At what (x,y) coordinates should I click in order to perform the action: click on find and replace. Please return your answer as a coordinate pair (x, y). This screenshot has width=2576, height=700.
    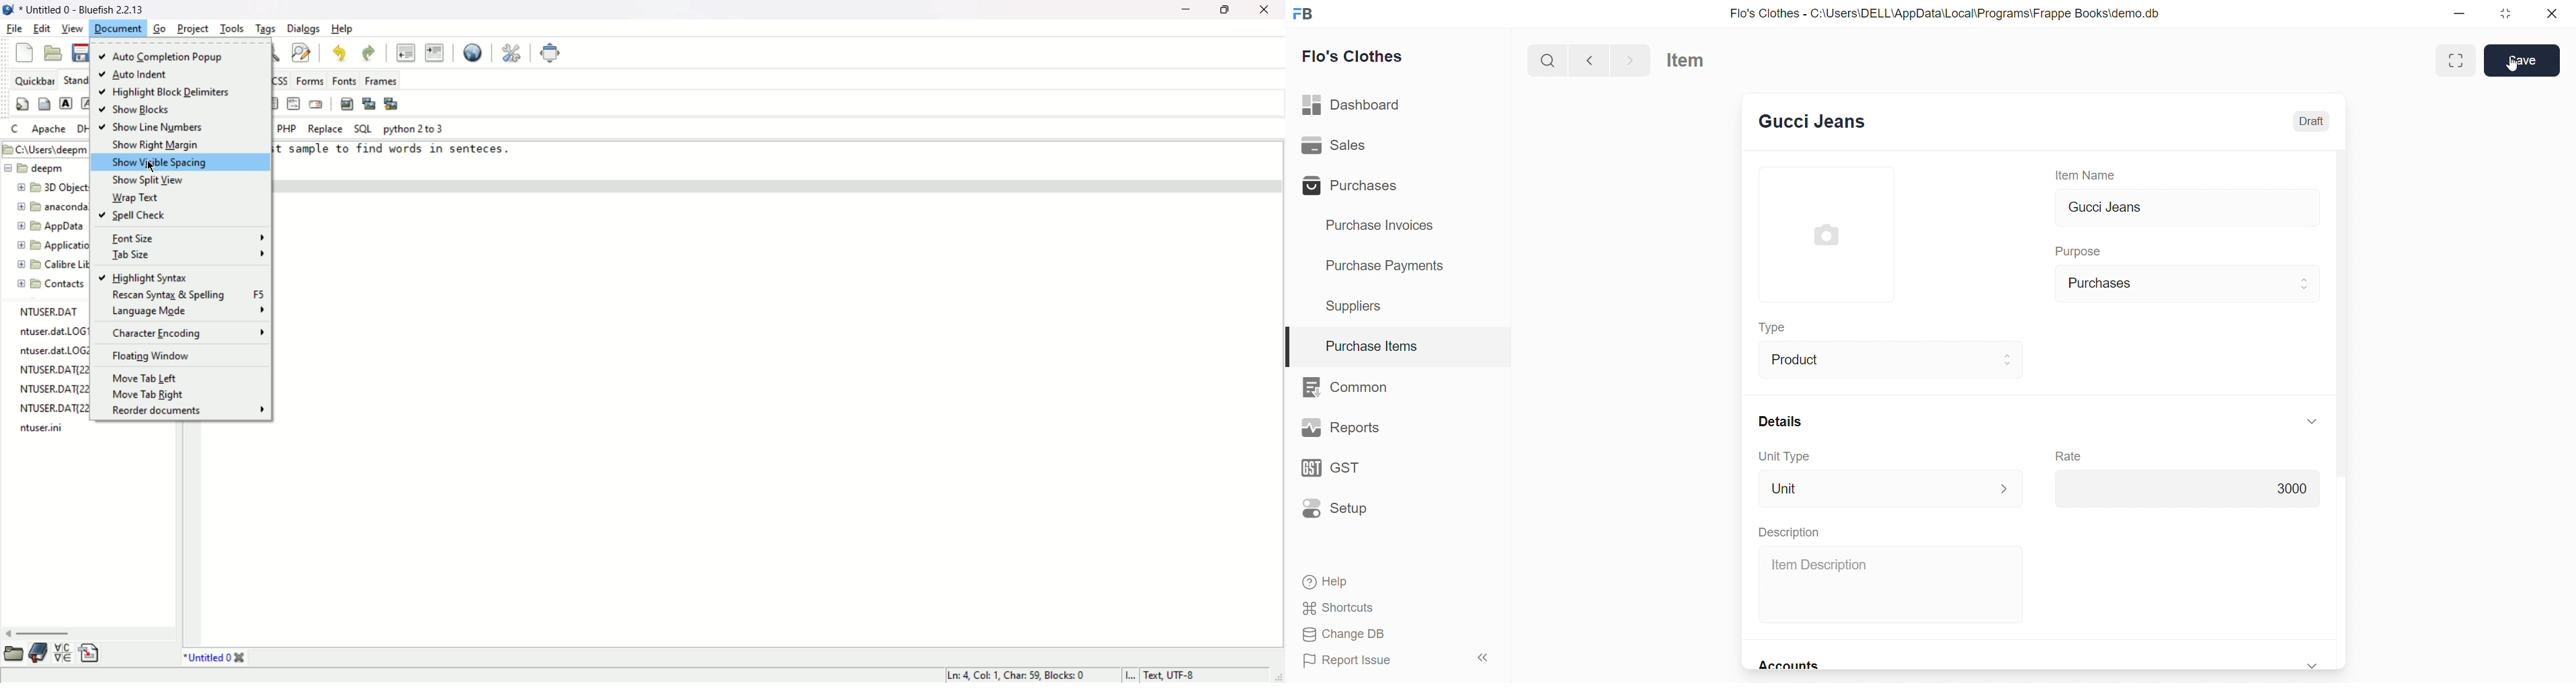
    Looking at the image, I should click on (301, 56).